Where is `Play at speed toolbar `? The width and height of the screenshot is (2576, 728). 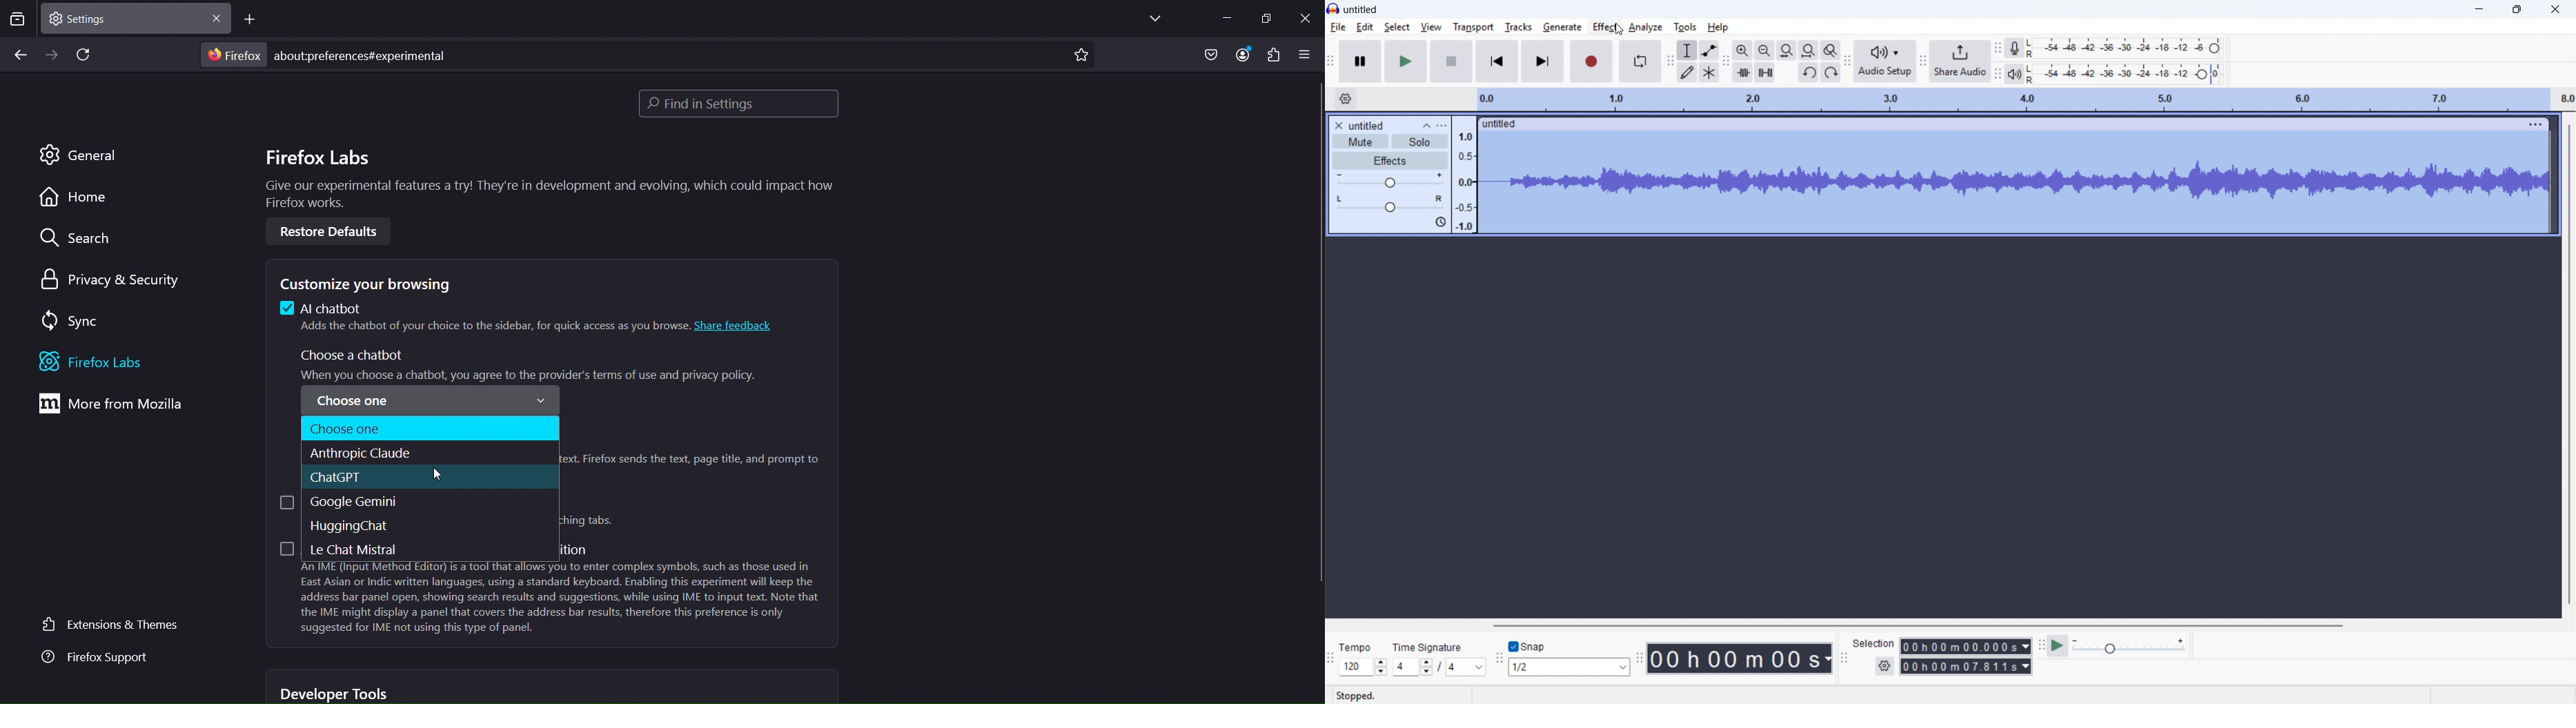
Play at speed toolbar  is located at coordinates (2039, 645).